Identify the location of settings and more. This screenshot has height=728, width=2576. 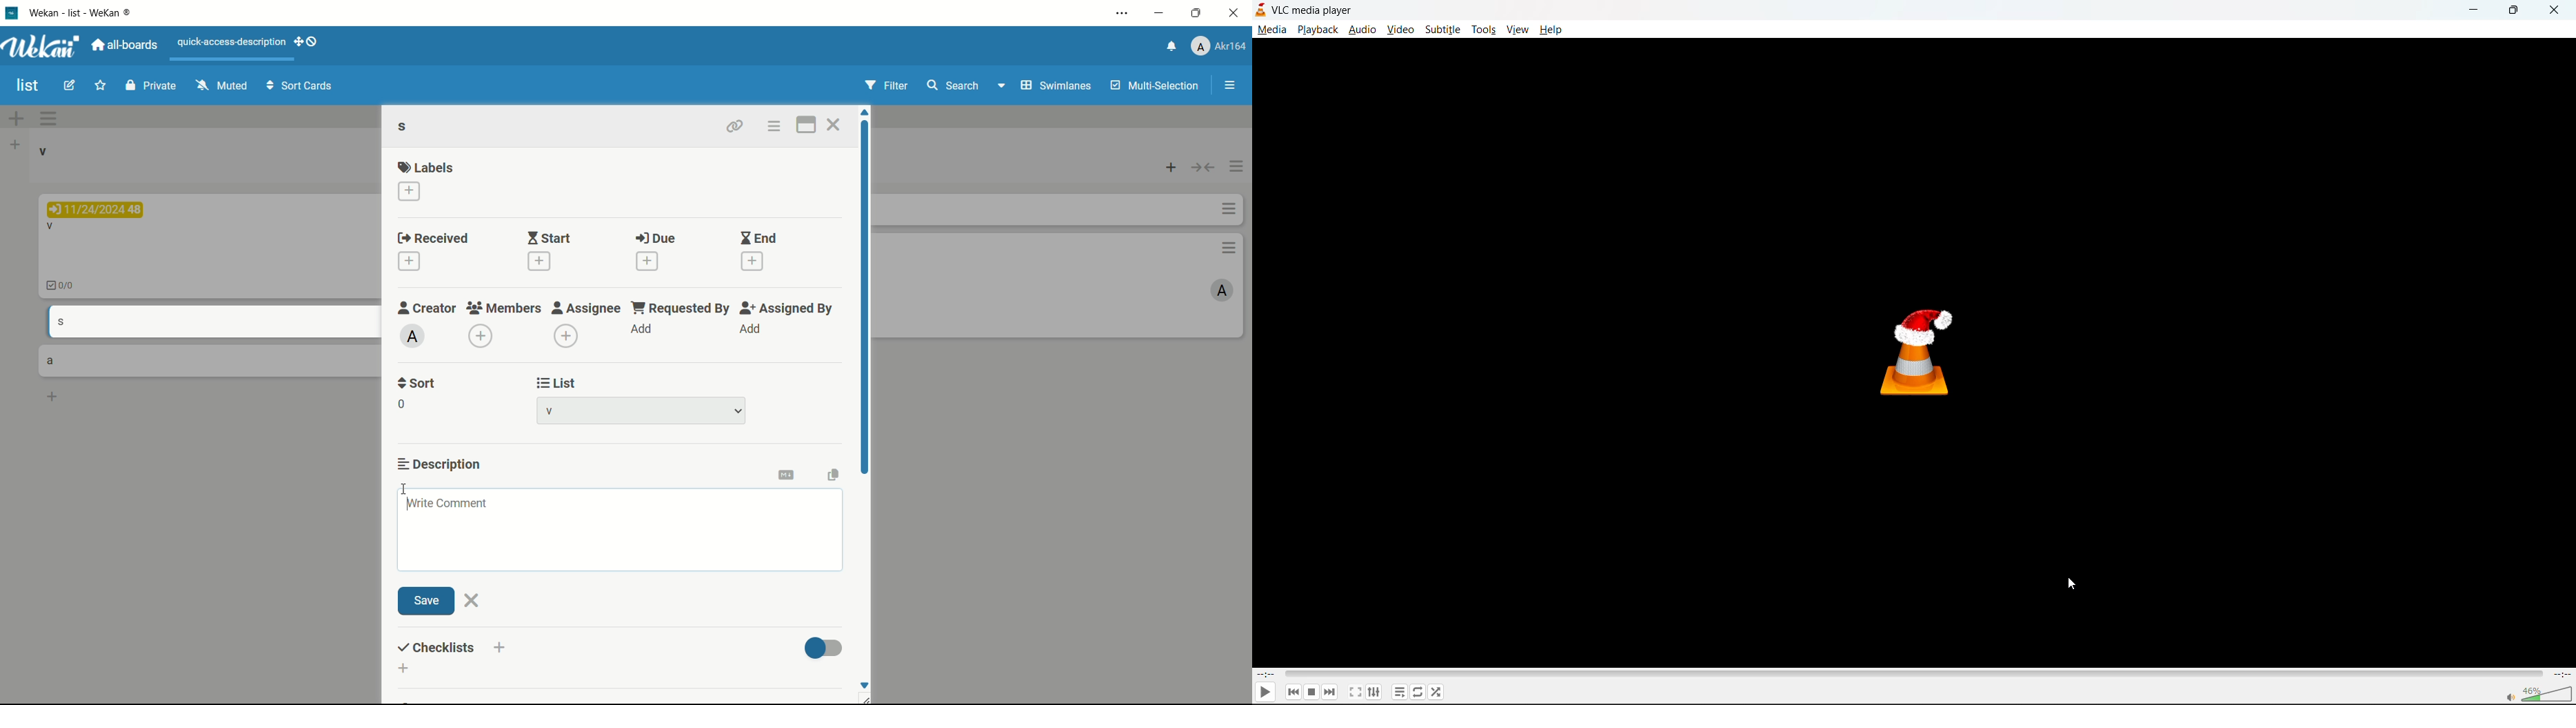
(1122, 12).